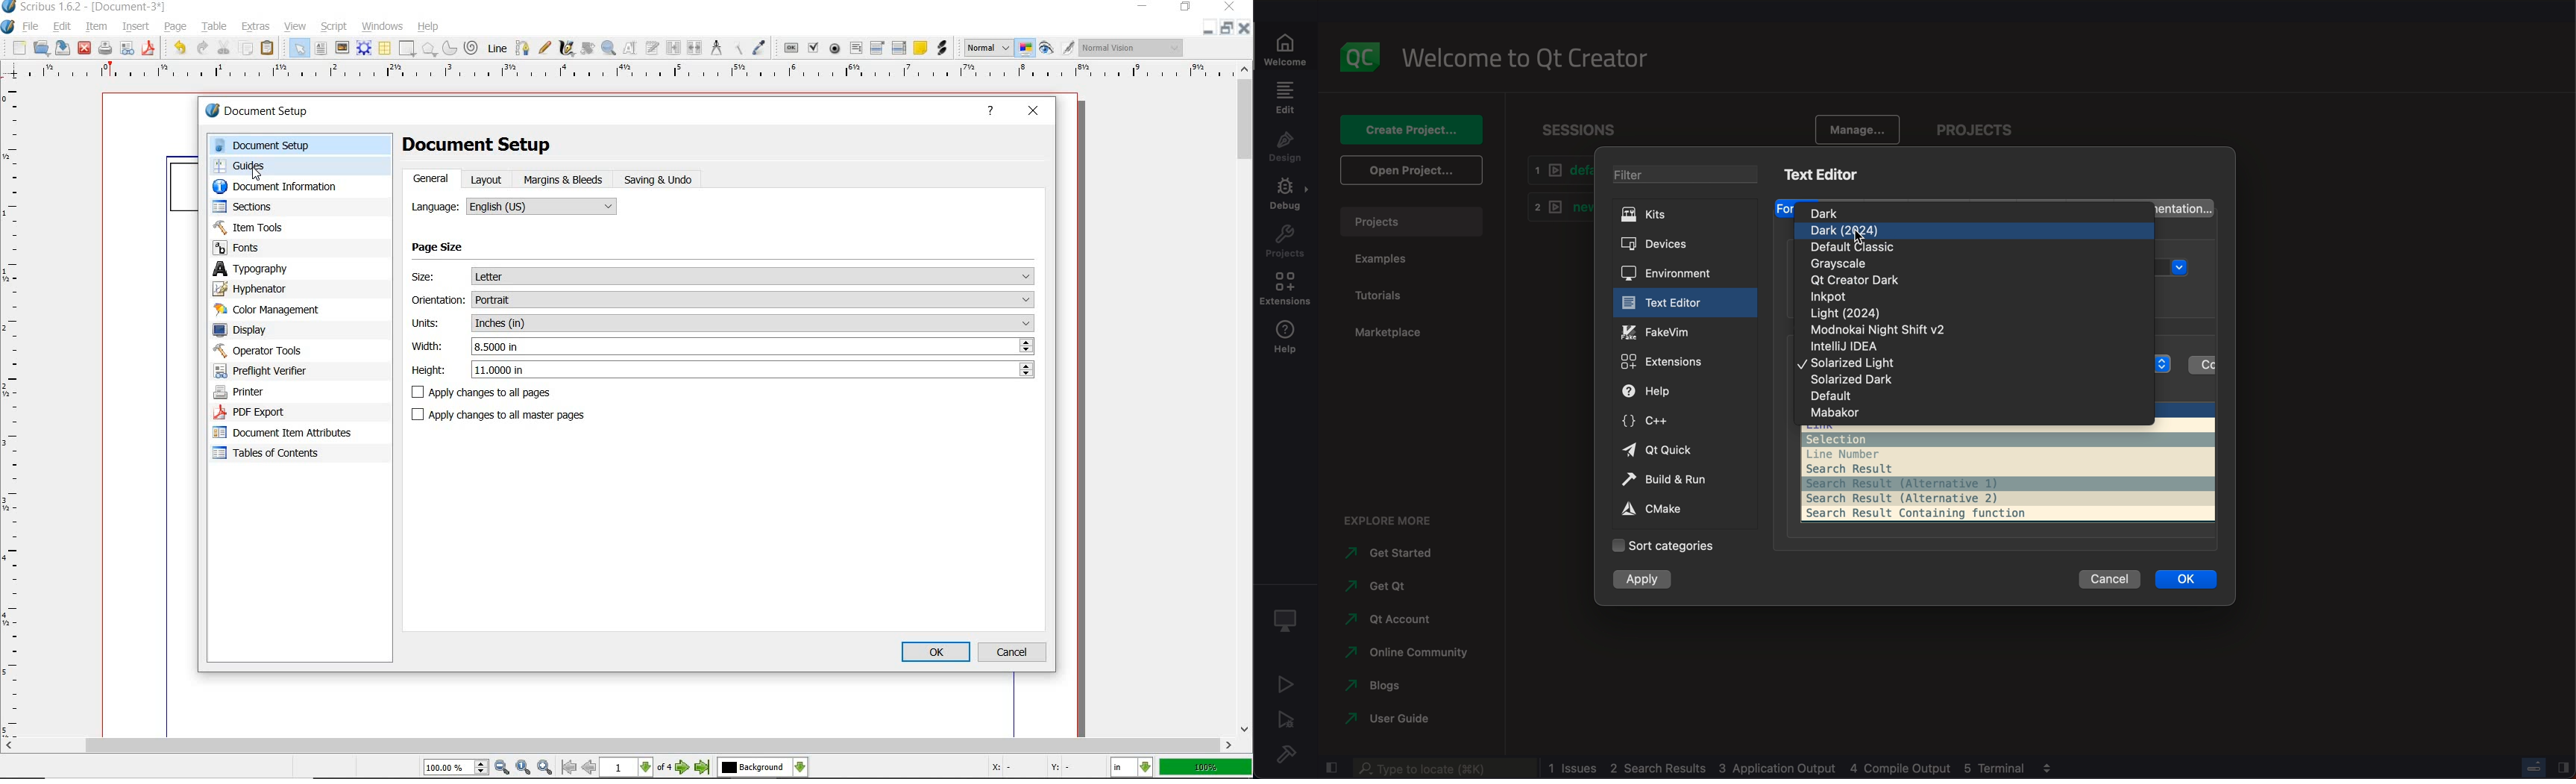 The image size is (2576, 784). What do you see at coordinates (298, 146) in the screenshot?
I see `document setup` at bounding box center [298, 146].